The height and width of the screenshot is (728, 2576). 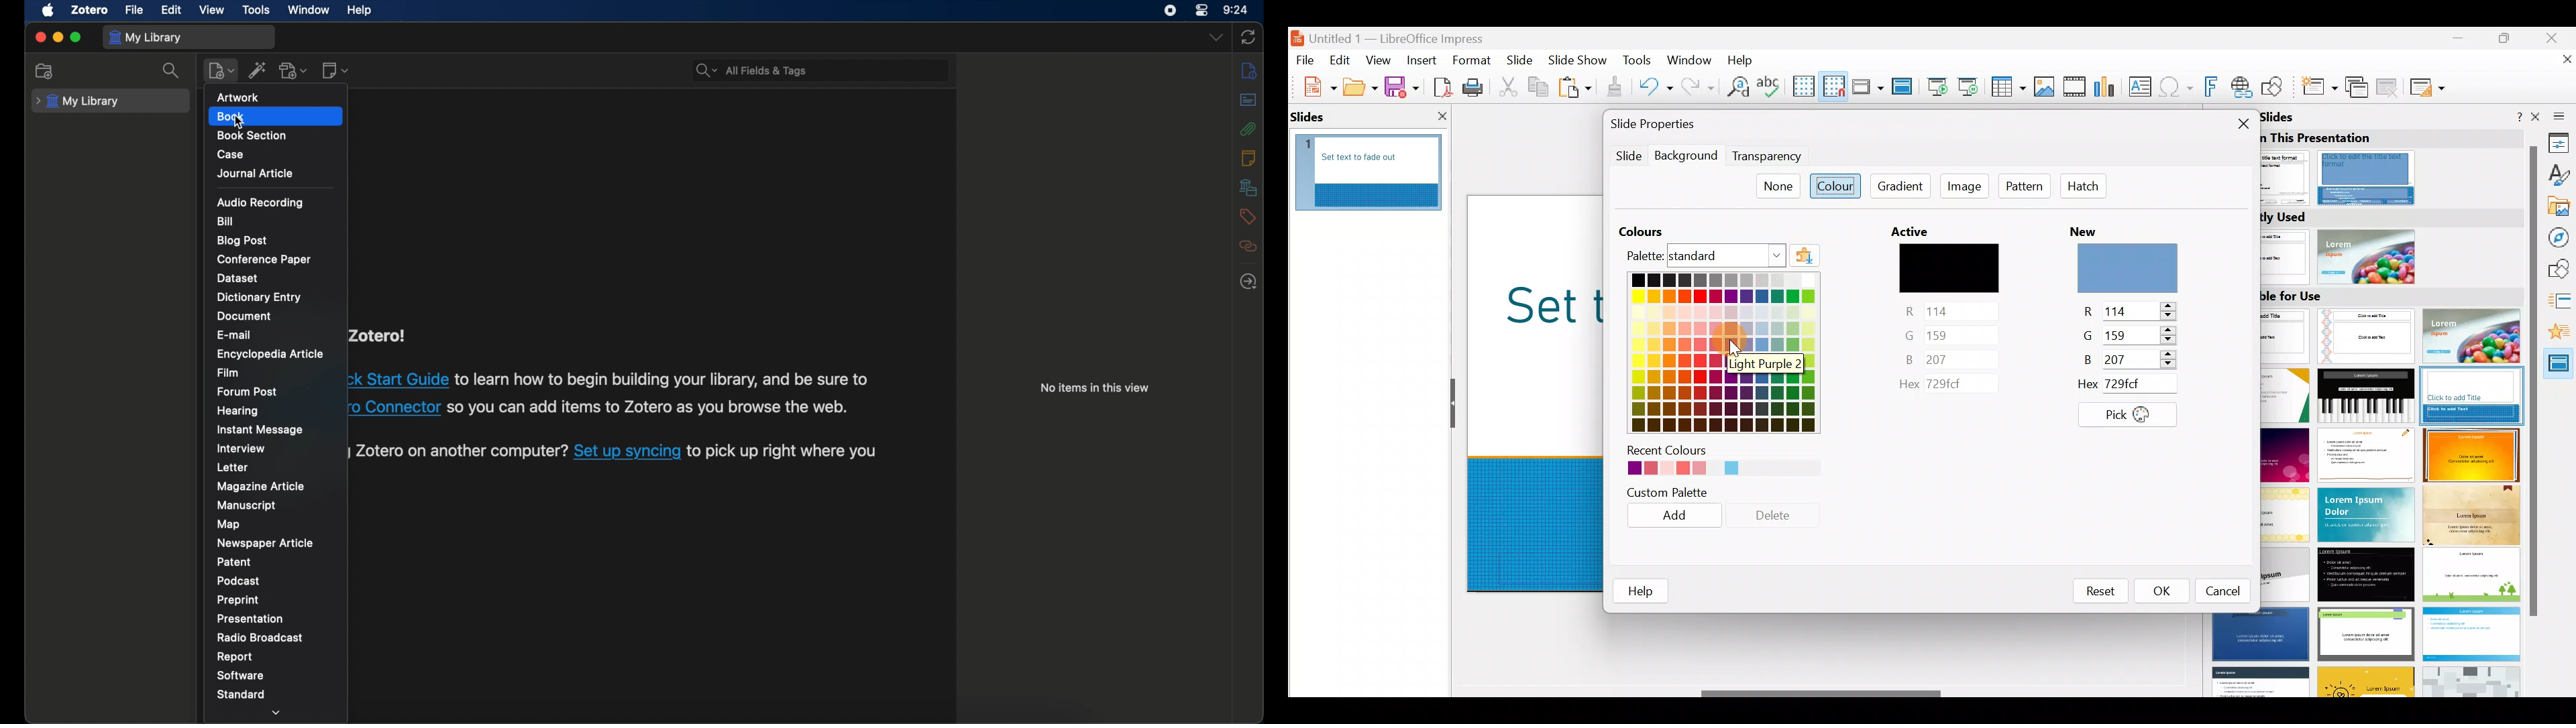 I want to click on dictionary entry, so click(x=258, y=296).